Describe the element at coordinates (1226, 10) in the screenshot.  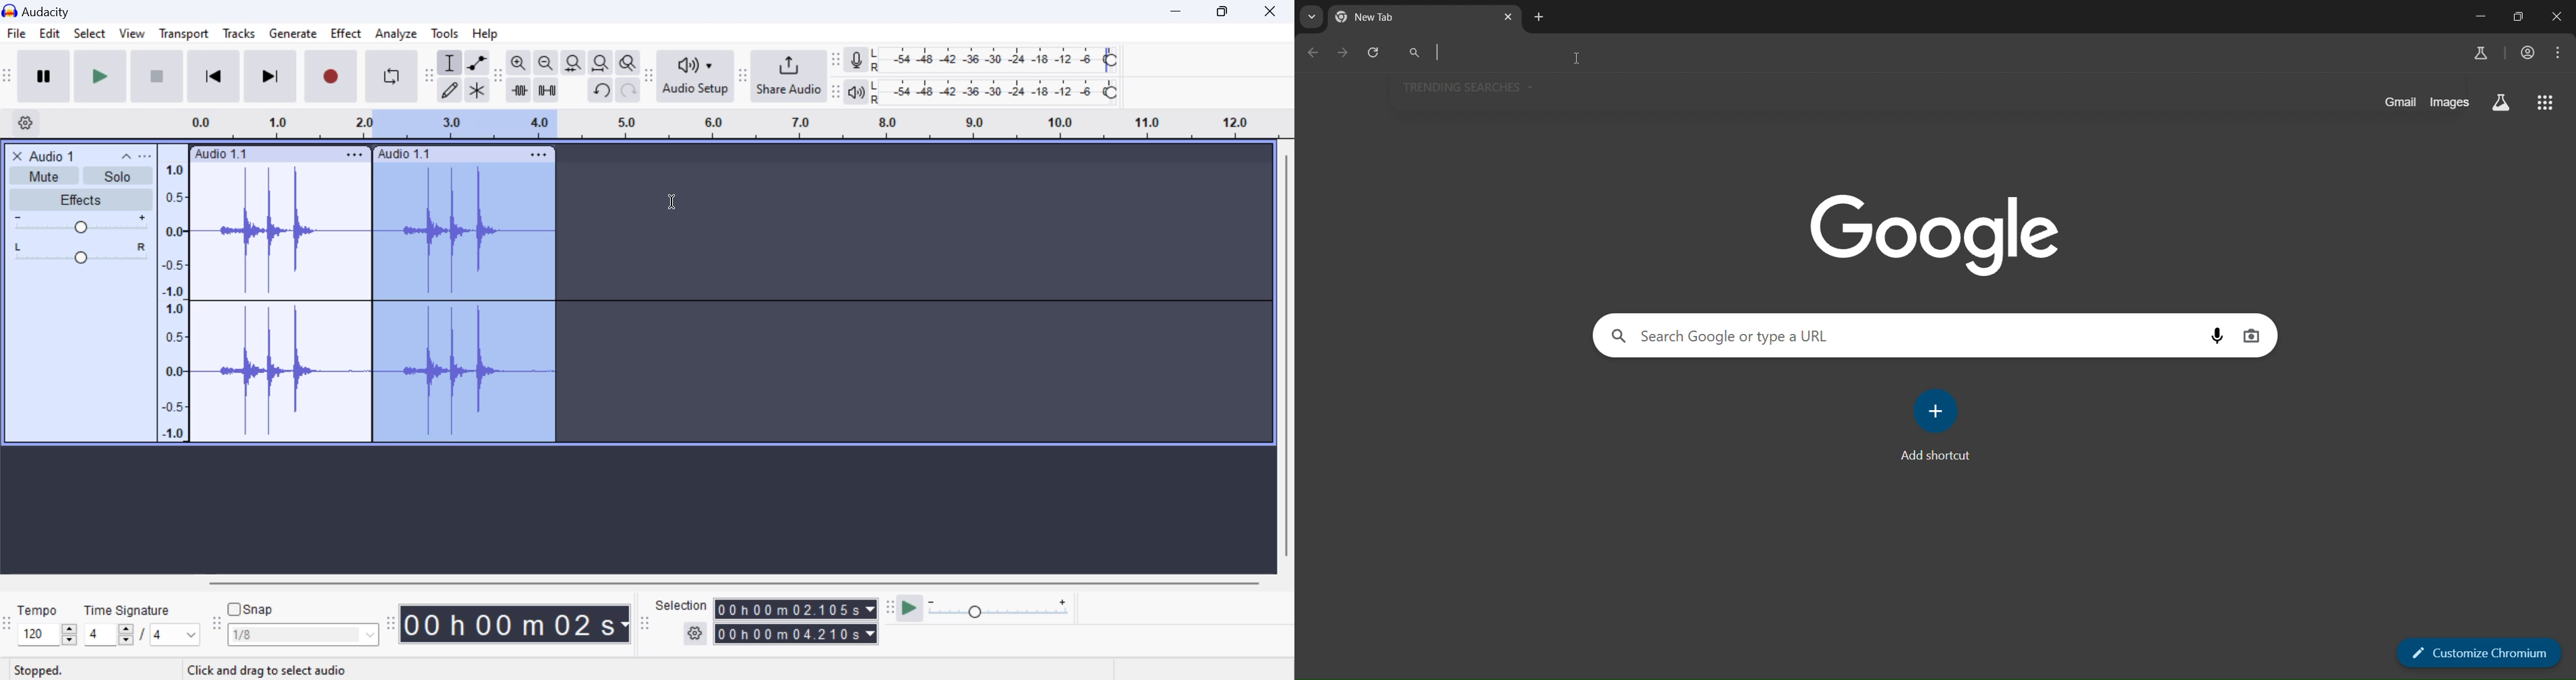
I see `Minimize` at that location.